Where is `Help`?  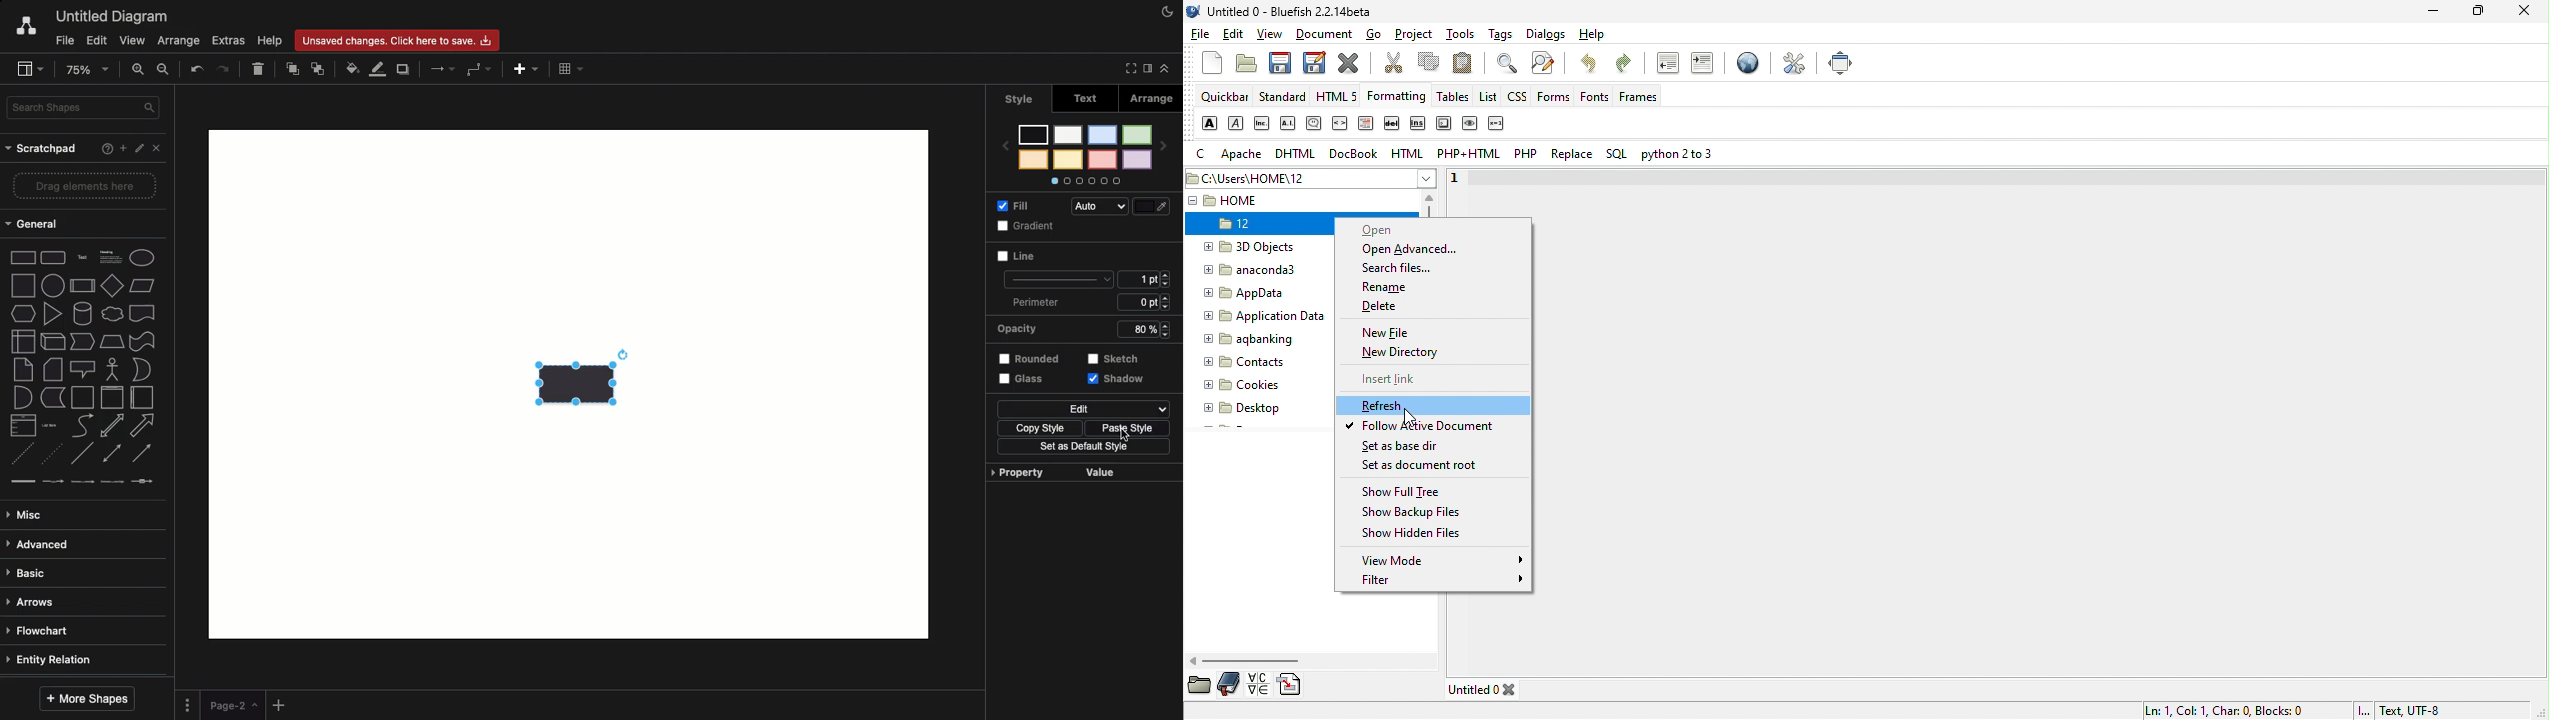
Help is located at coordinates (272, 41).